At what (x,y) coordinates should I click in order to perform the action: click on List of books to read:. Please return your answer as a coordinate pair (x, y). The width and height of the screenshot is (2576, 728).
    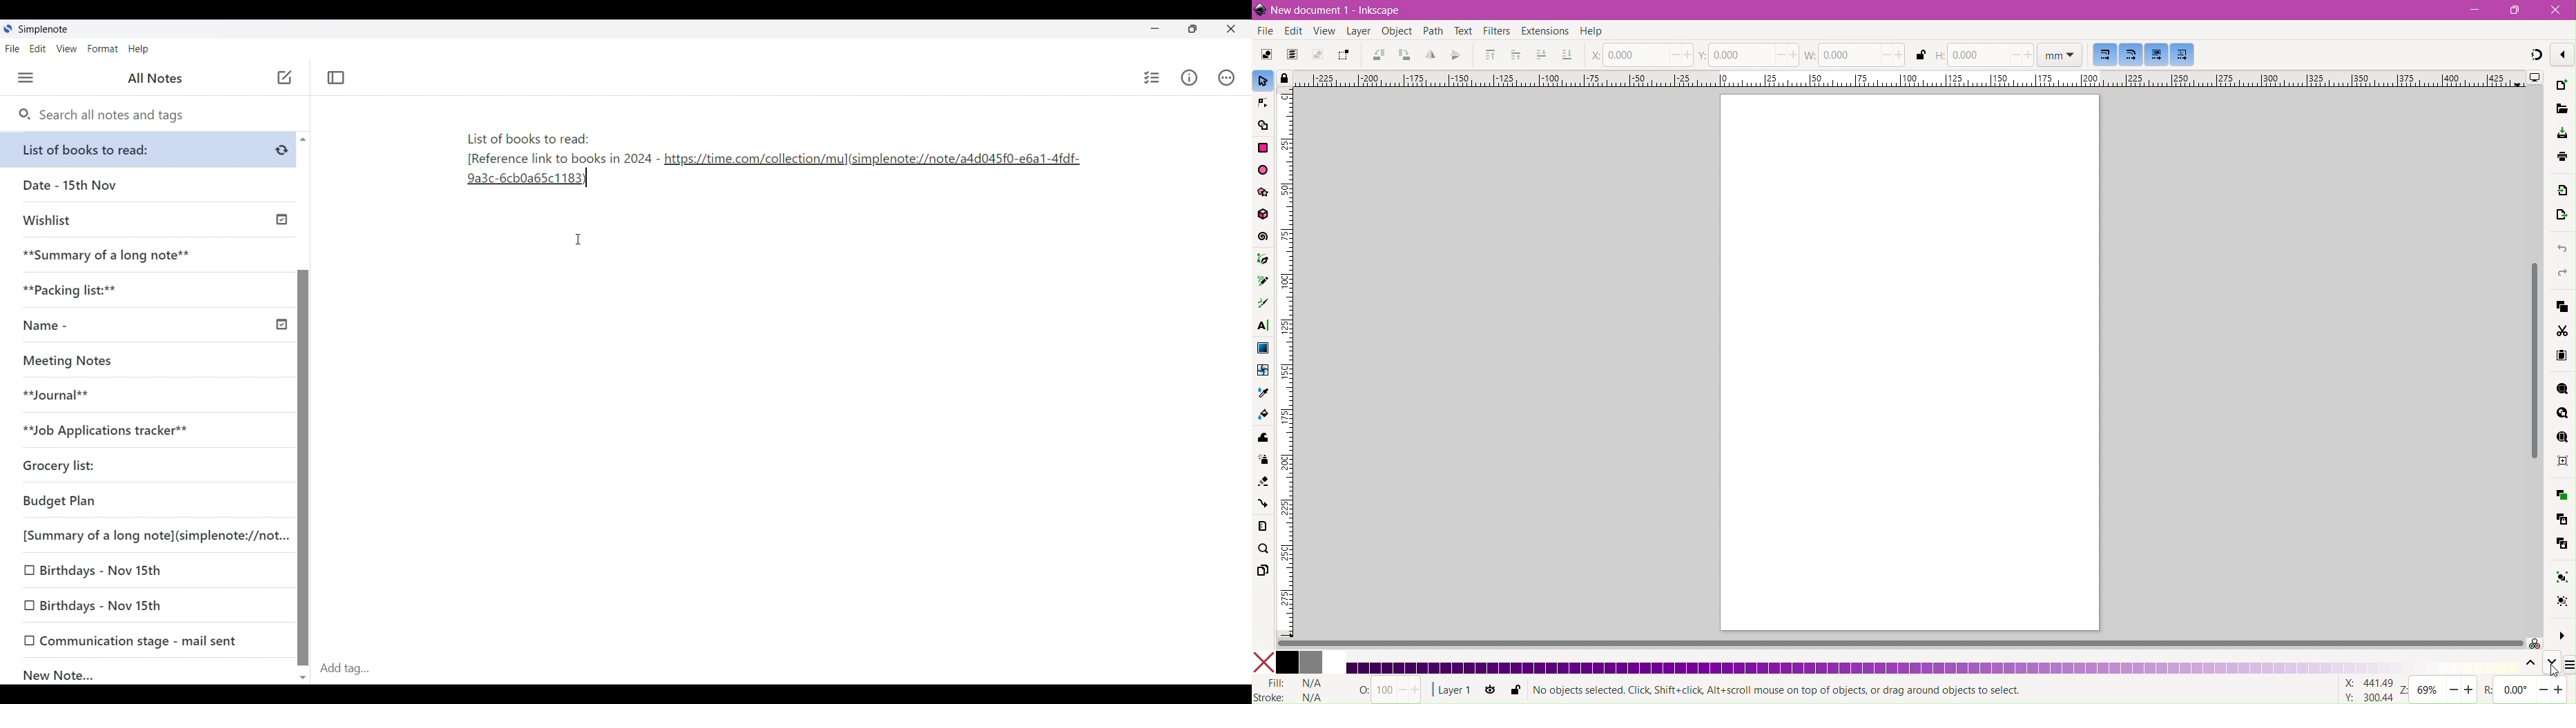
    Looking at the image, I should click on (151, 149).